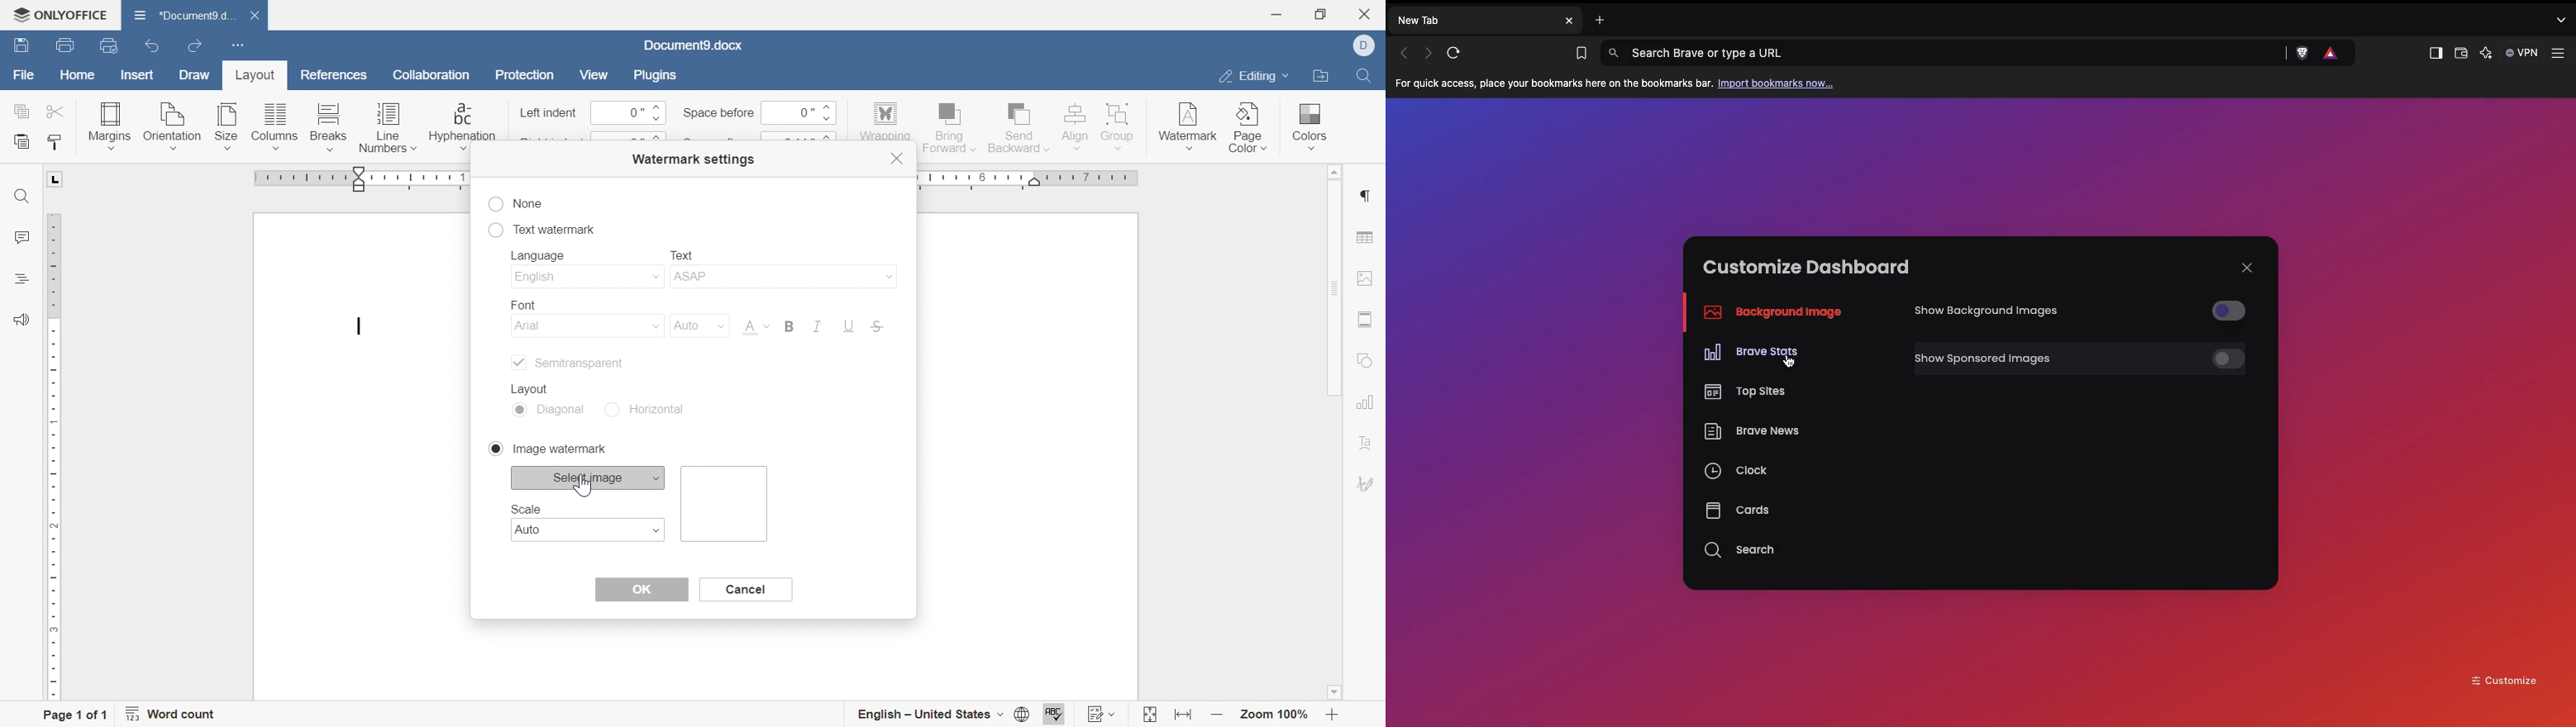  Describe the element at coordinates (593, 74) in the screenshot. I see `view` at that location.